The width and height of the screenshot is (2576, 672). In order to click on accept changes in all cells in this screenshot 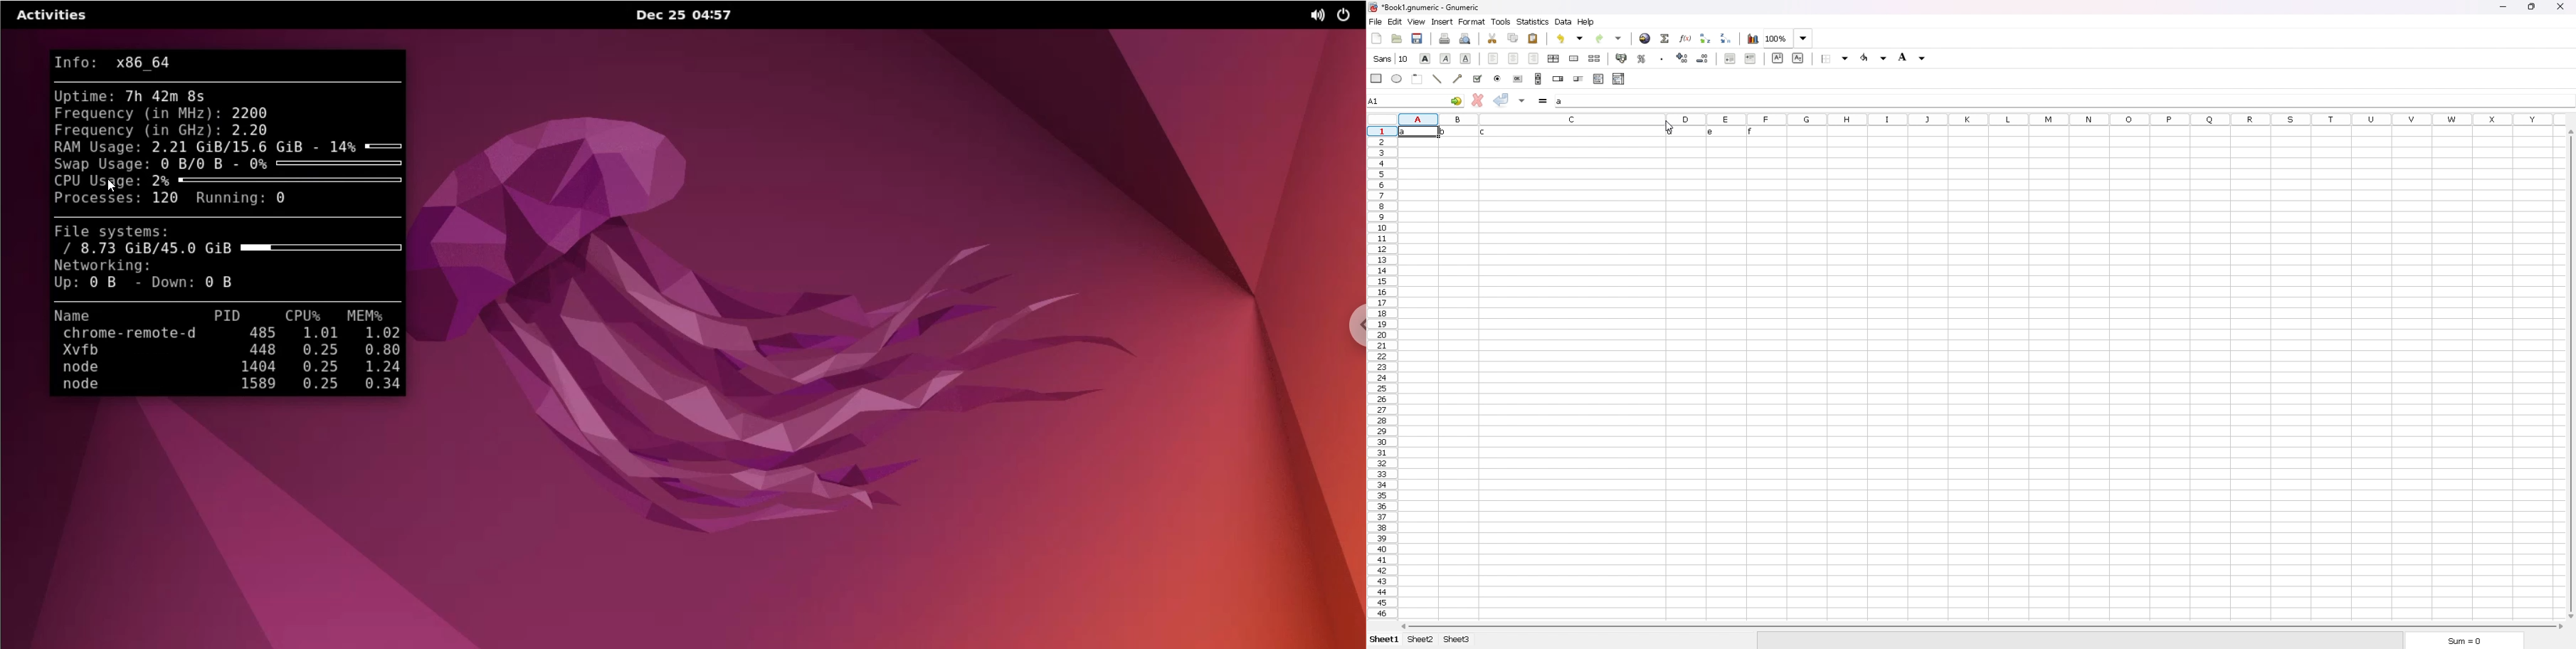, I will do `click(1523, 101)`.